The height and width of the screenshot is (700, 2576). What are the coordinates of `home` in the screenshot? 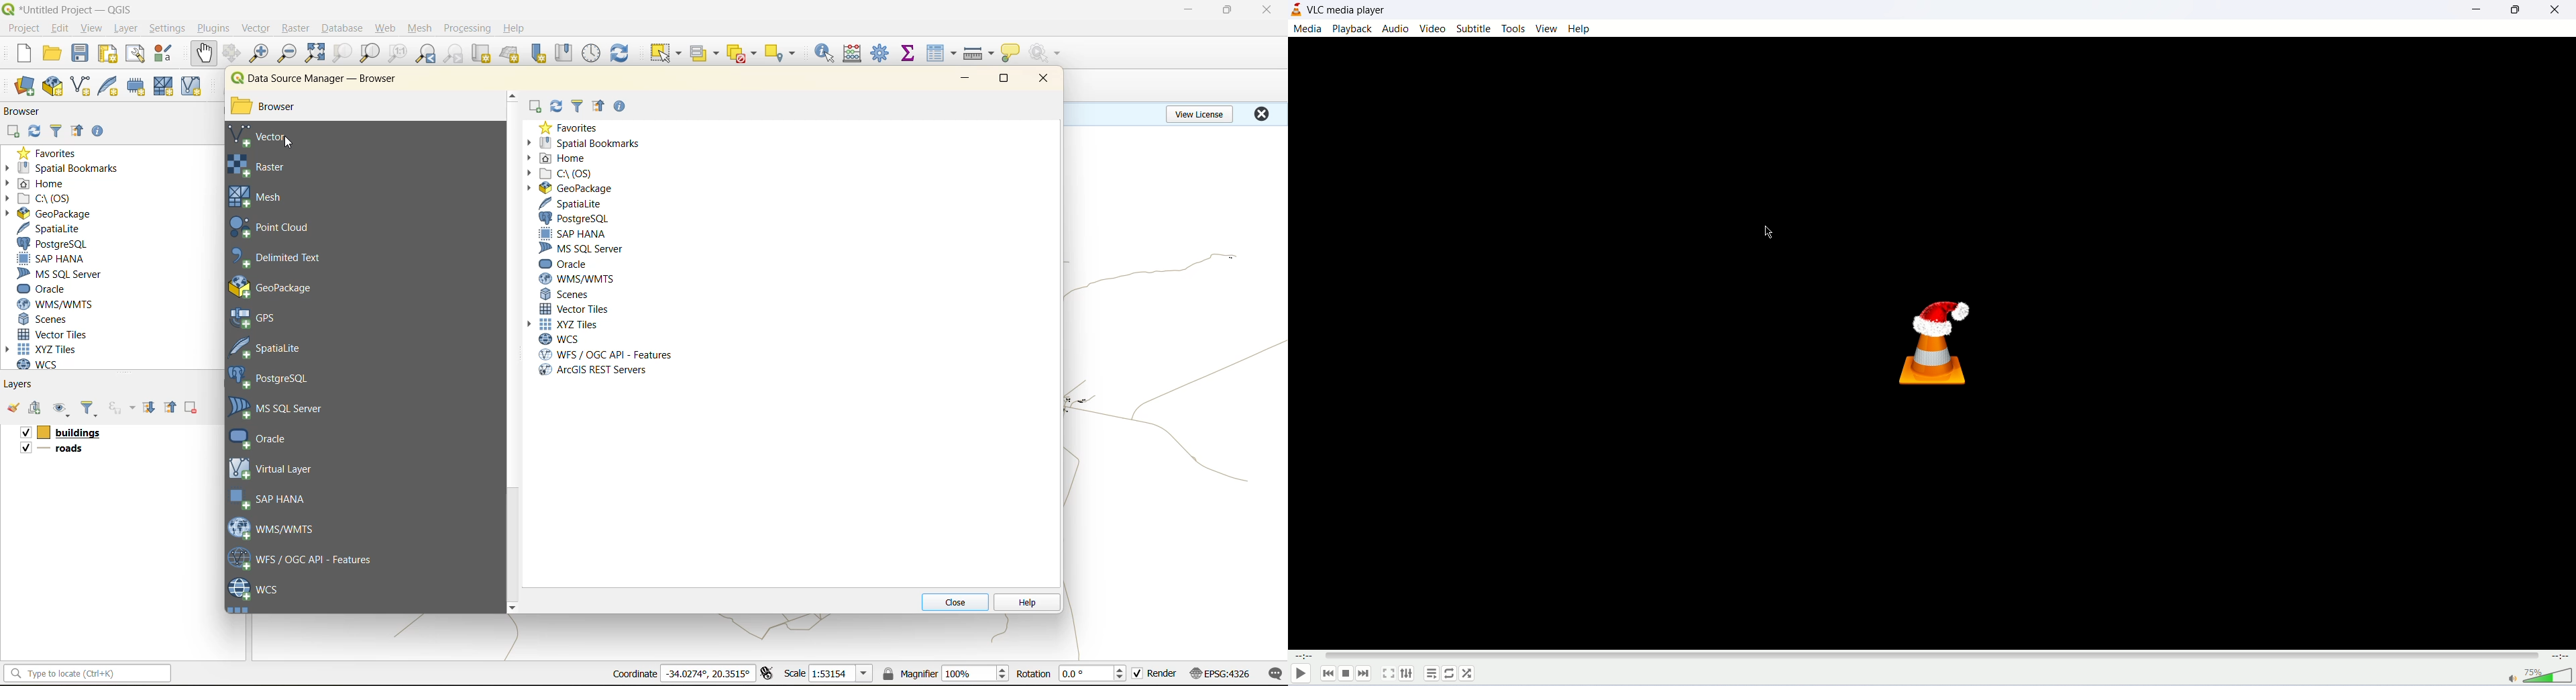 It's located at (557, 160).